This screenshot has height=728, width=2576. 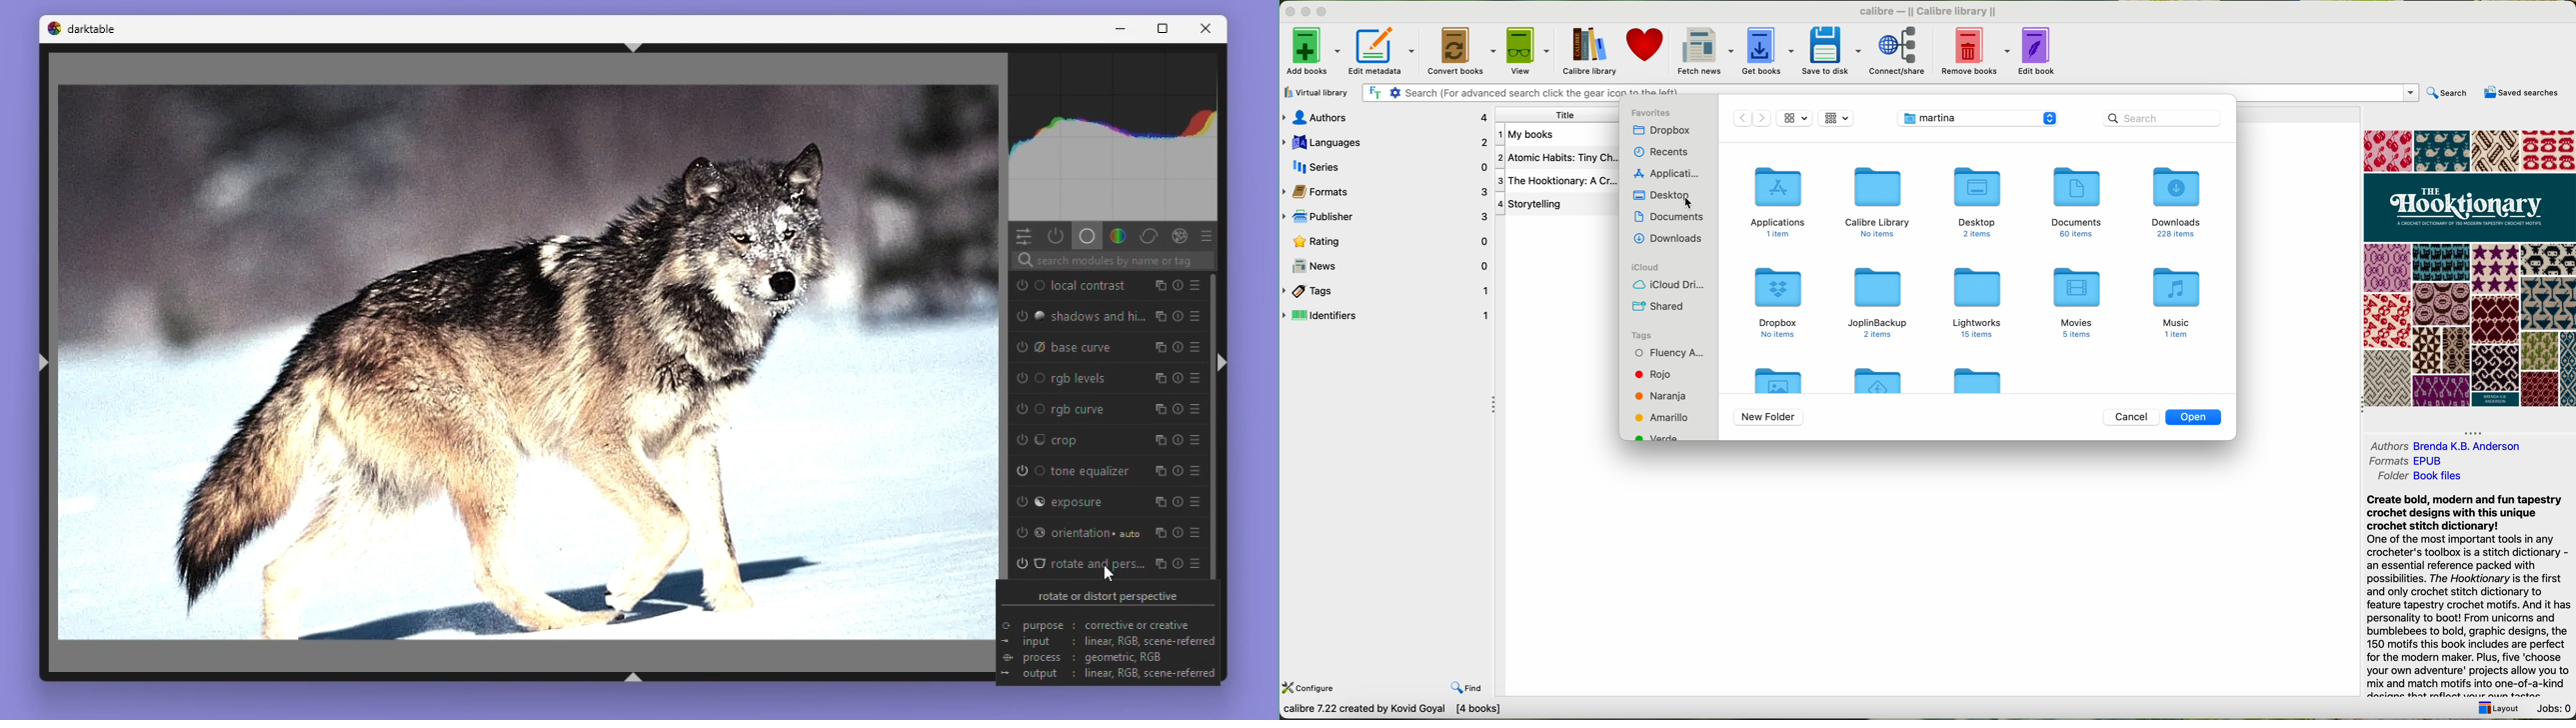 What do you see at coordinates (525, 363) in the screenshot?
I see `Image` at bounding box center [525, 363].